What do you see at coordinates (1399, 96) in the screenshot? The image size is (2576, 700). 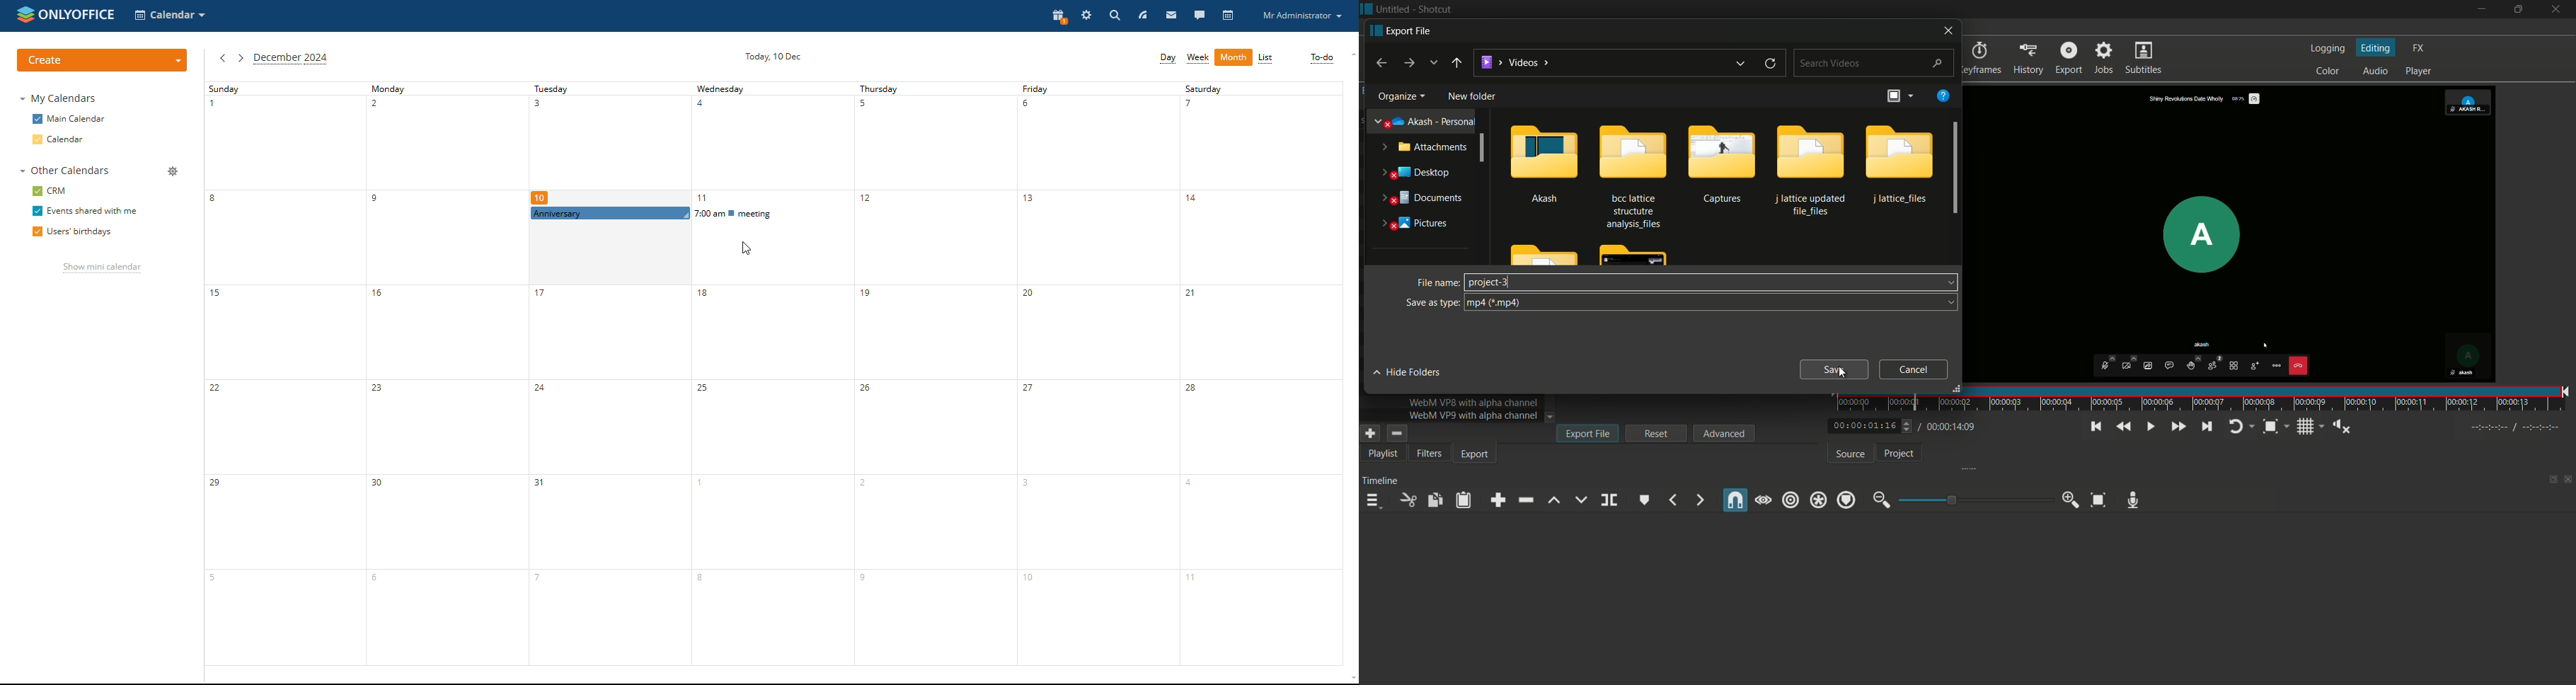 I see `organize` at bounding box center [1399, 96].